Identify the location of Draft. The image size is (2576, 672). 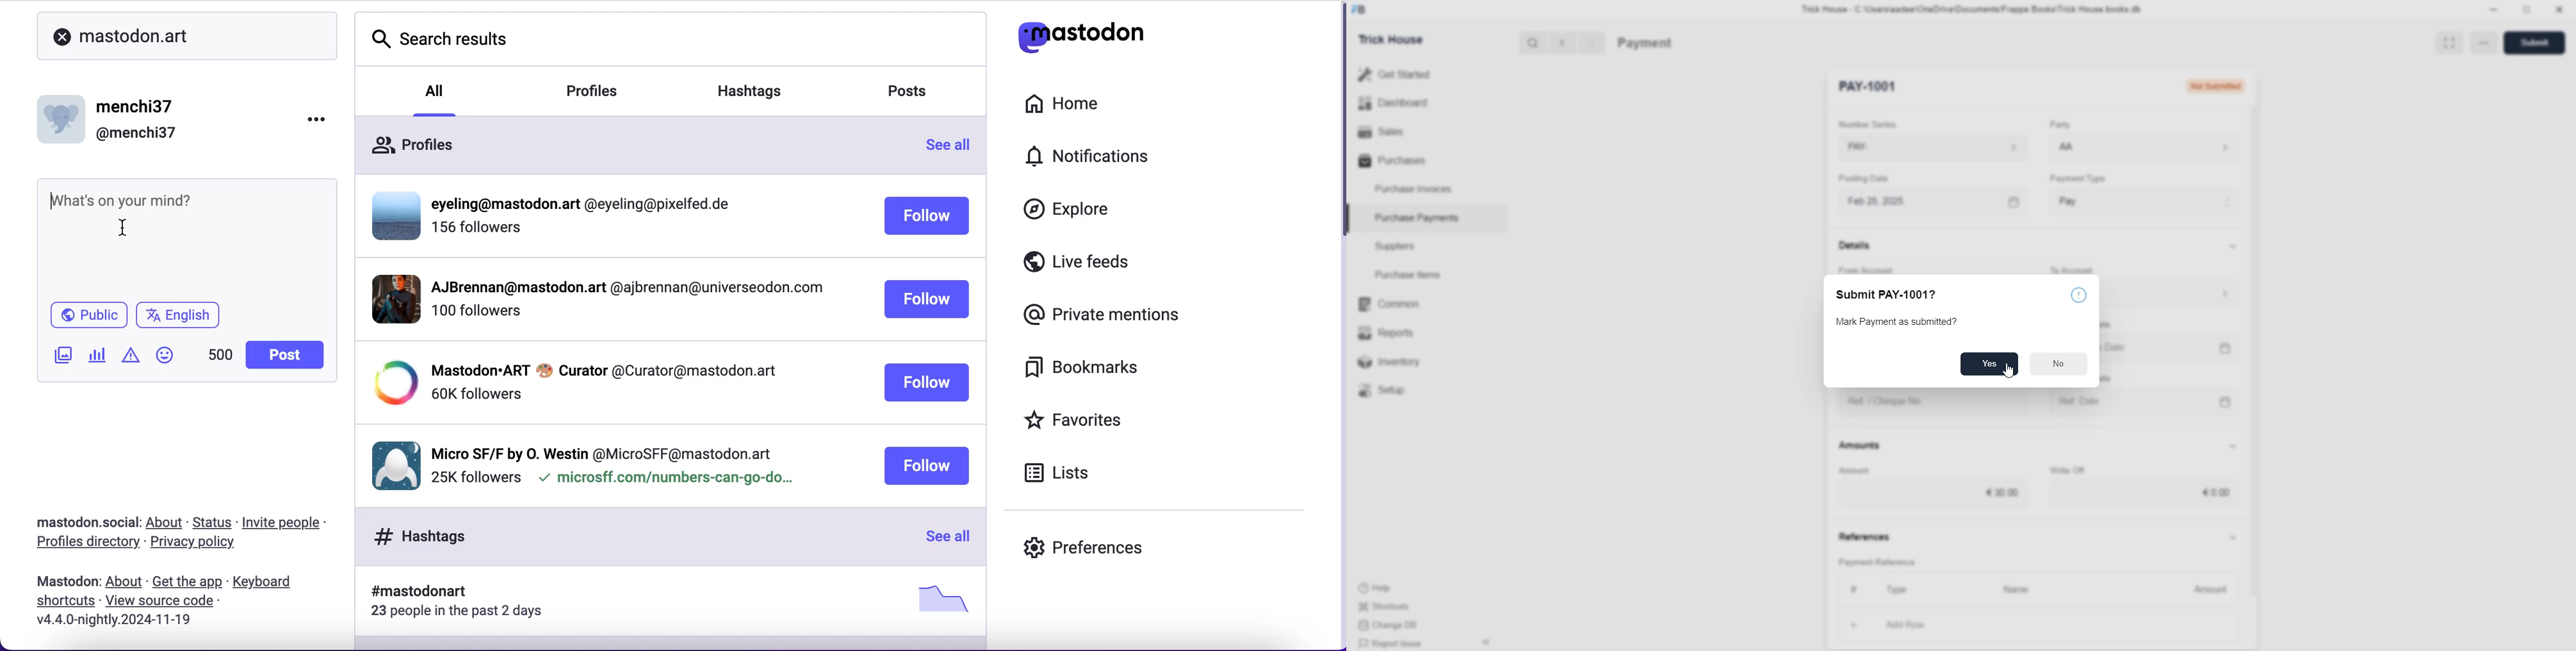
(2233, 87).